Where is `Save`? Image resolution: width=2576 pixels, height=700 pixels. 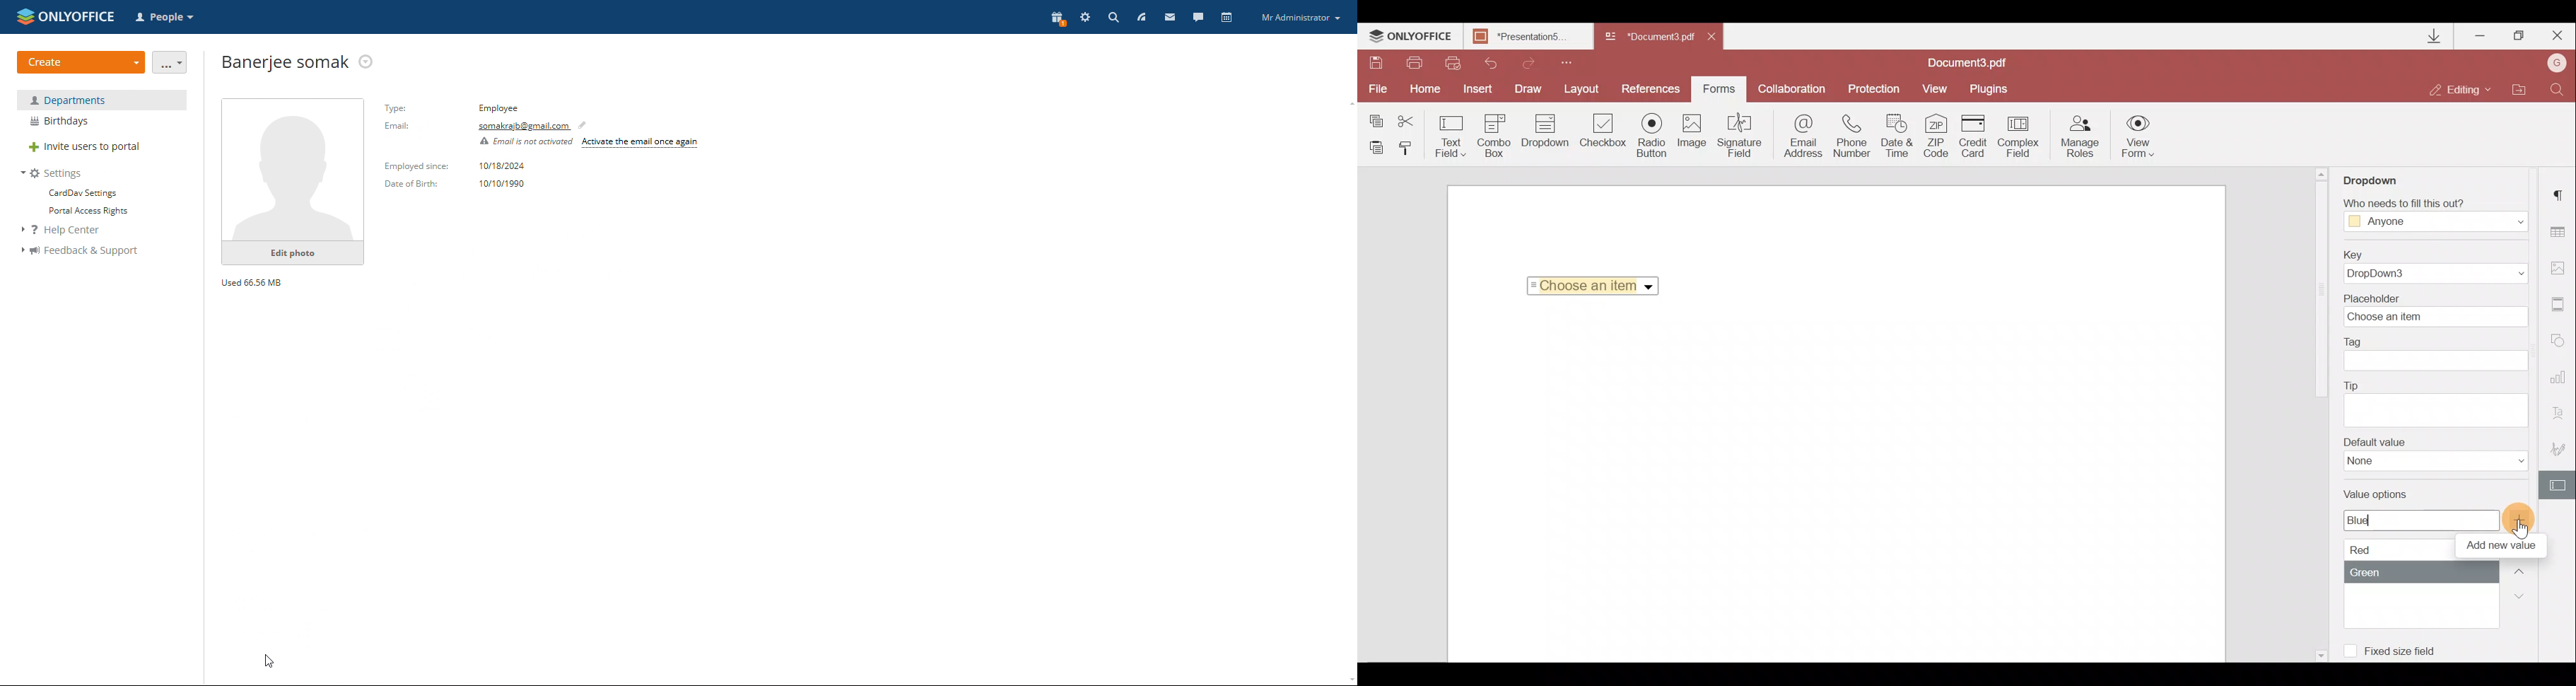 Save is located at coordinates (1376, 63).